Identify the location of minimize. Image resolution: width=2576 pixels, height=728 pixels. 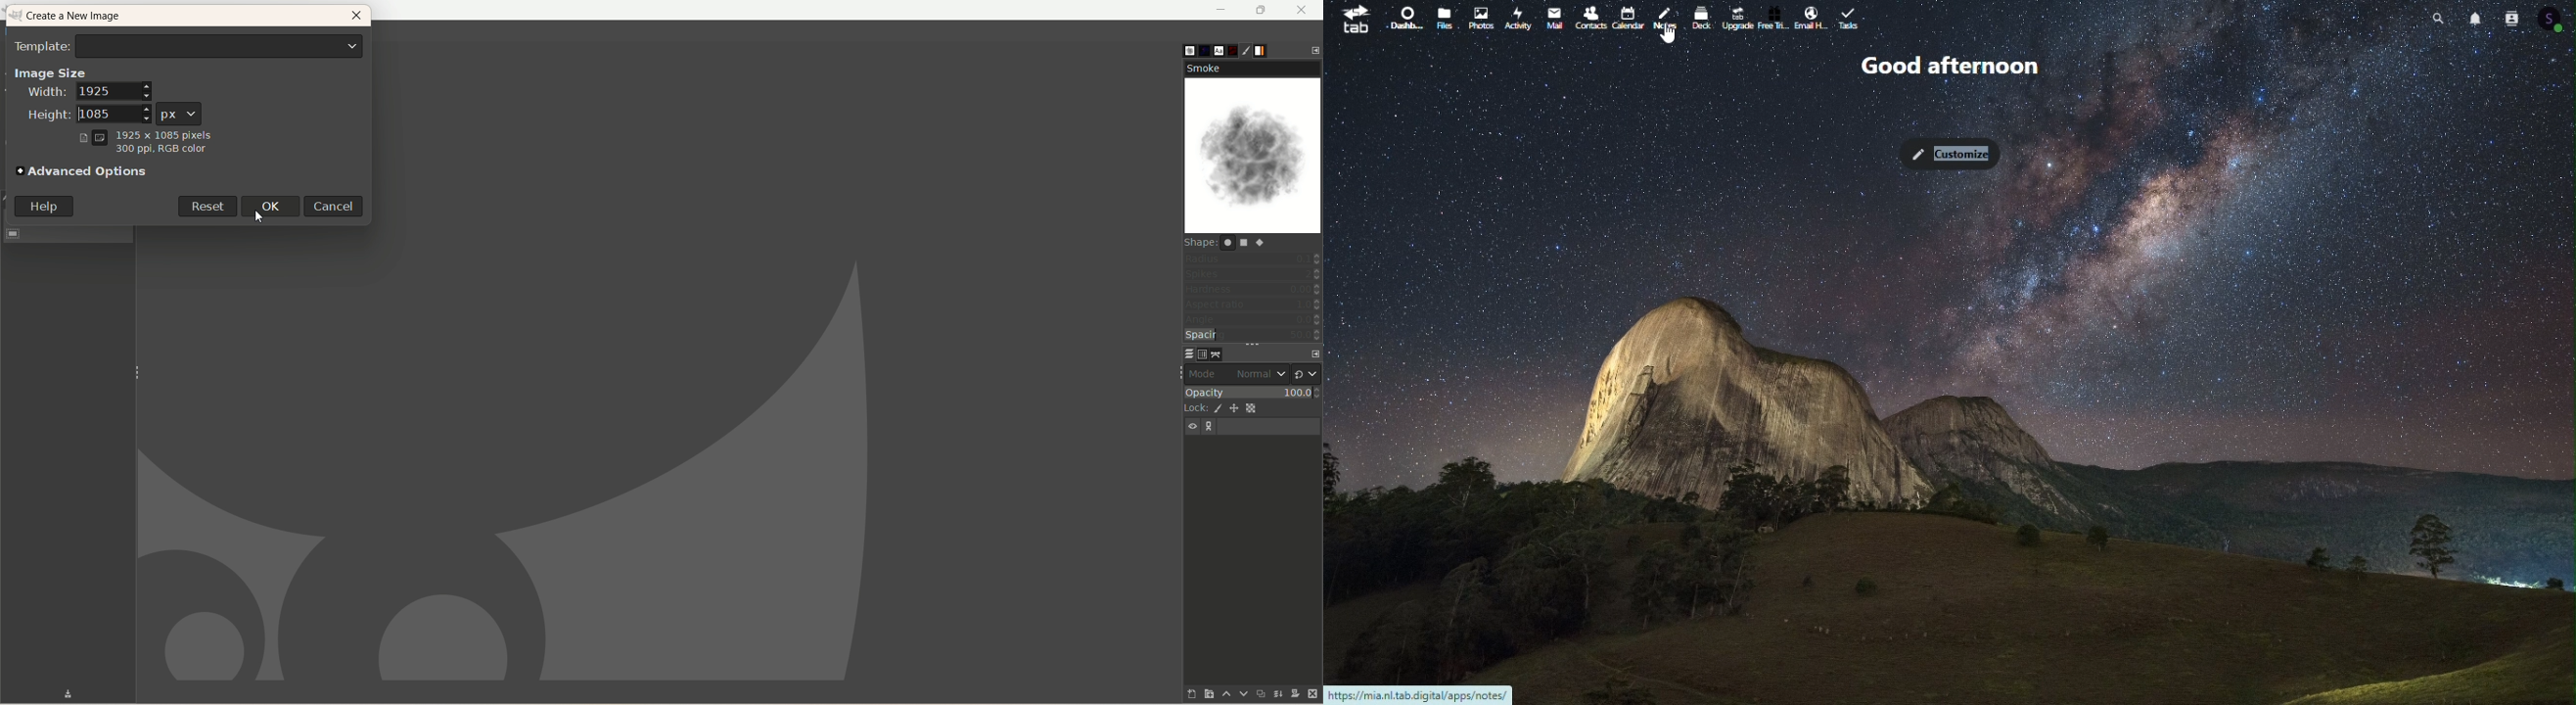
(1223, 10).